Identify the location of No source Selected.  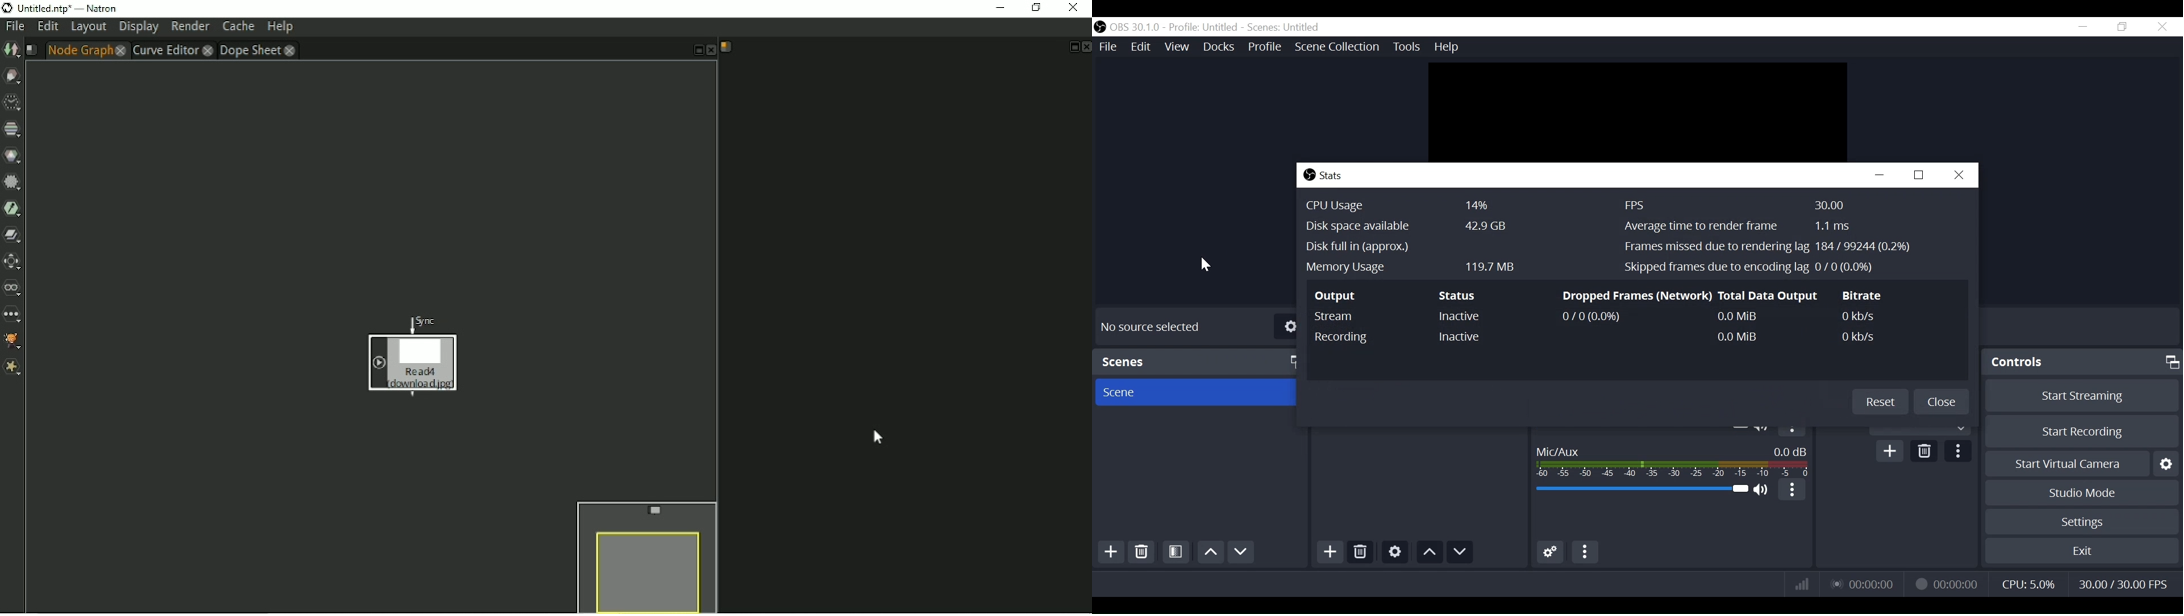
(1152, 326).